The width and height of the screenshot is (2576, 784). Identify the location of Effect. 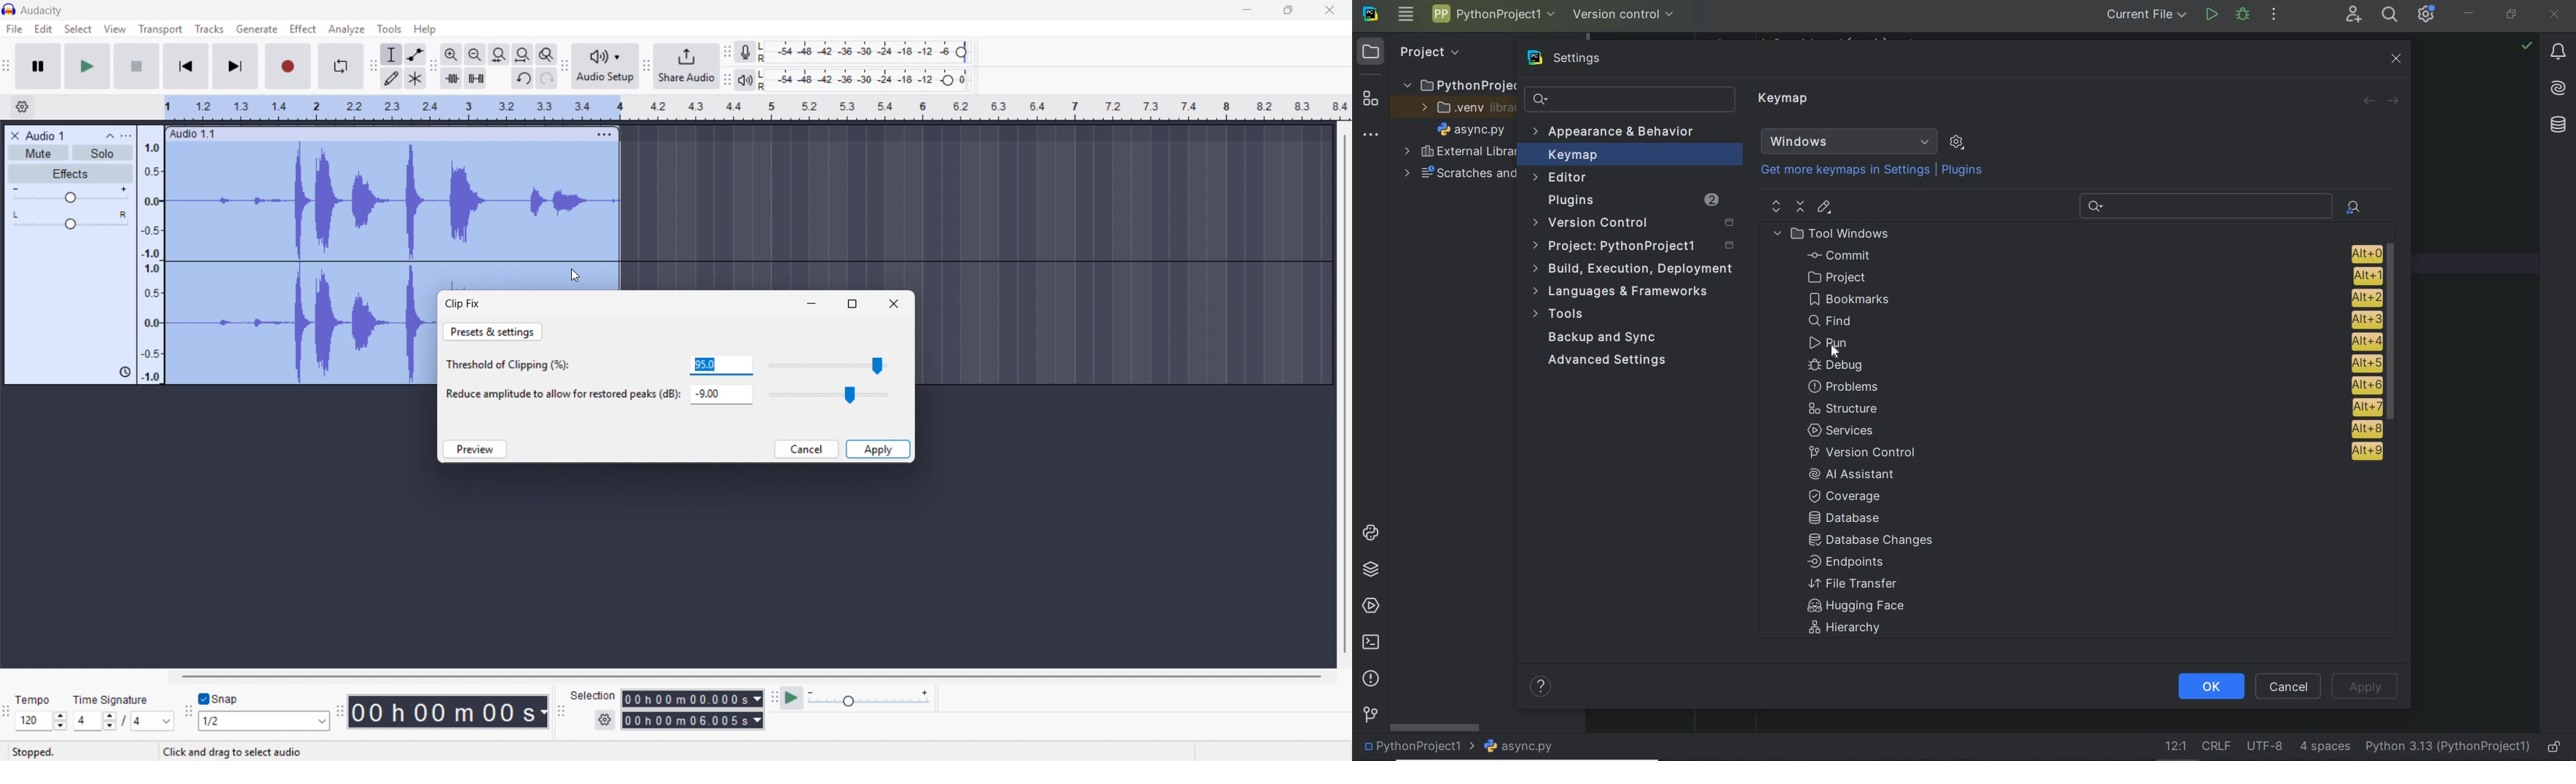
(304, 30).